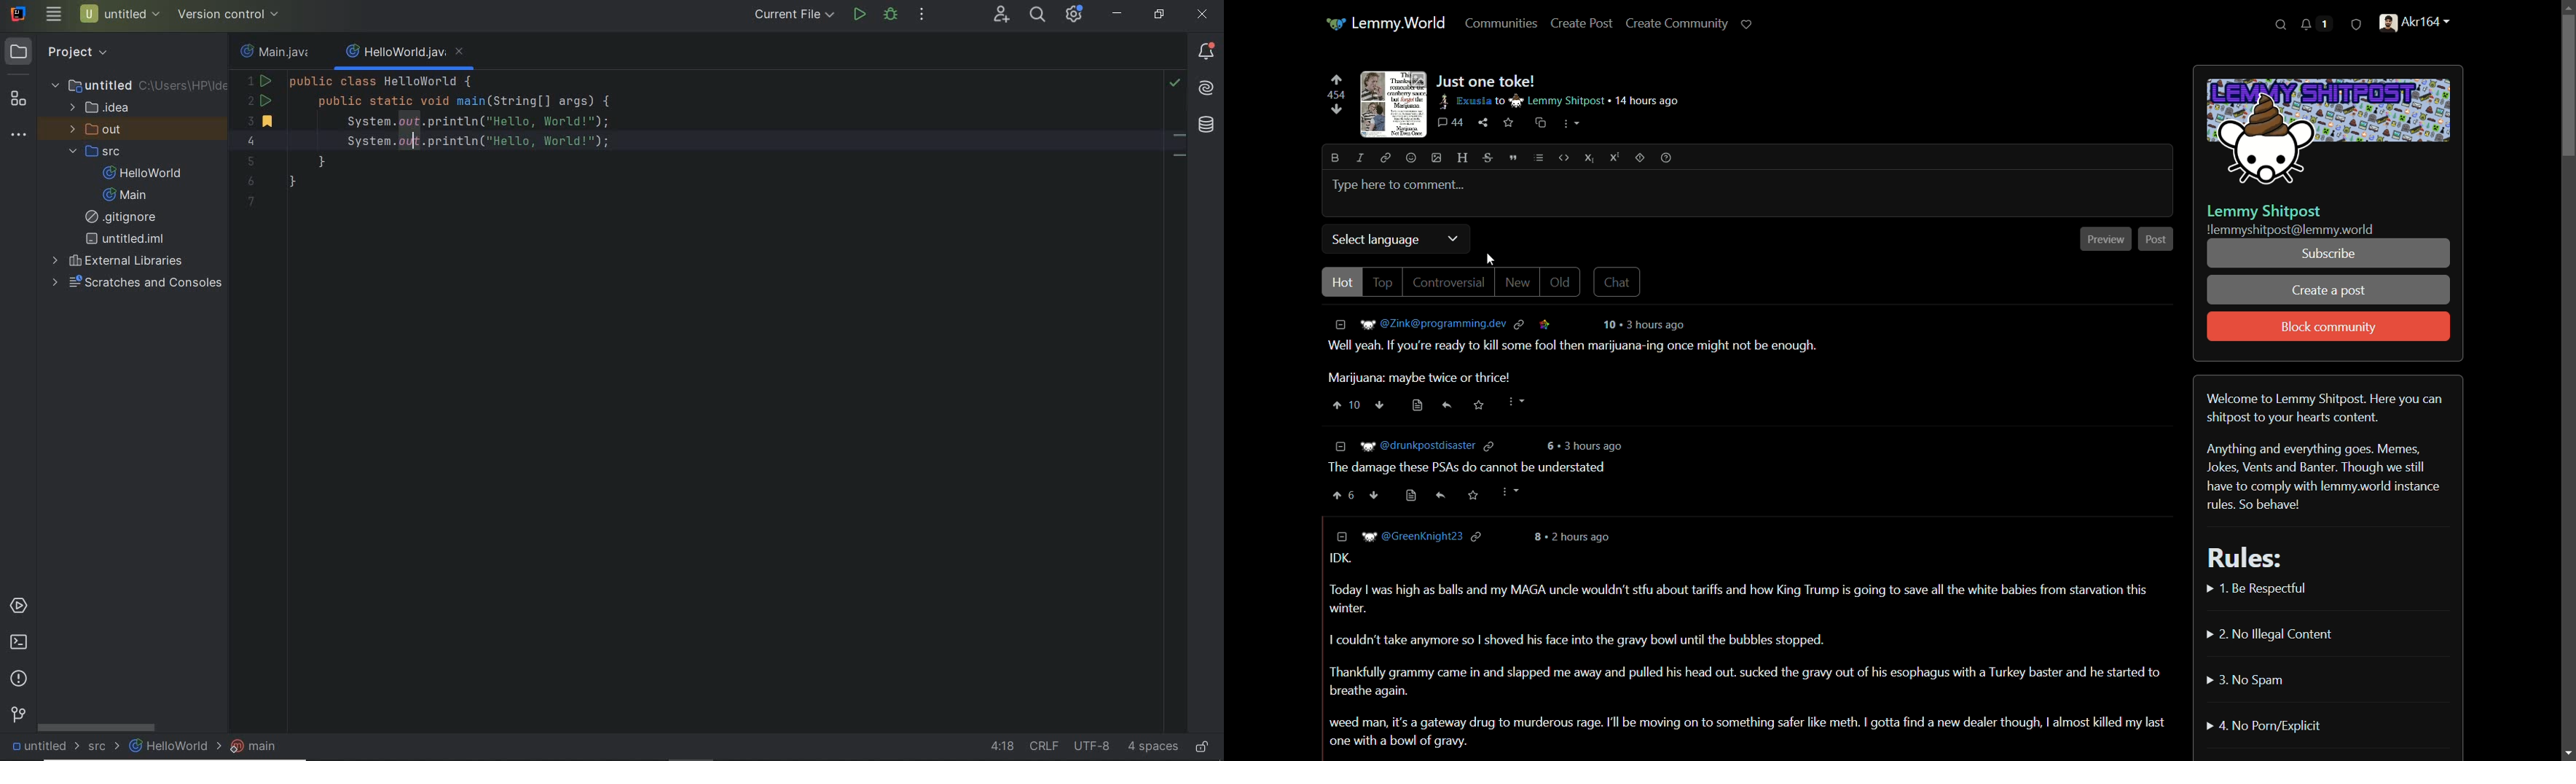  Describe the element at coordinates (1355, 494) in the screenshot. I see `6` at that location.